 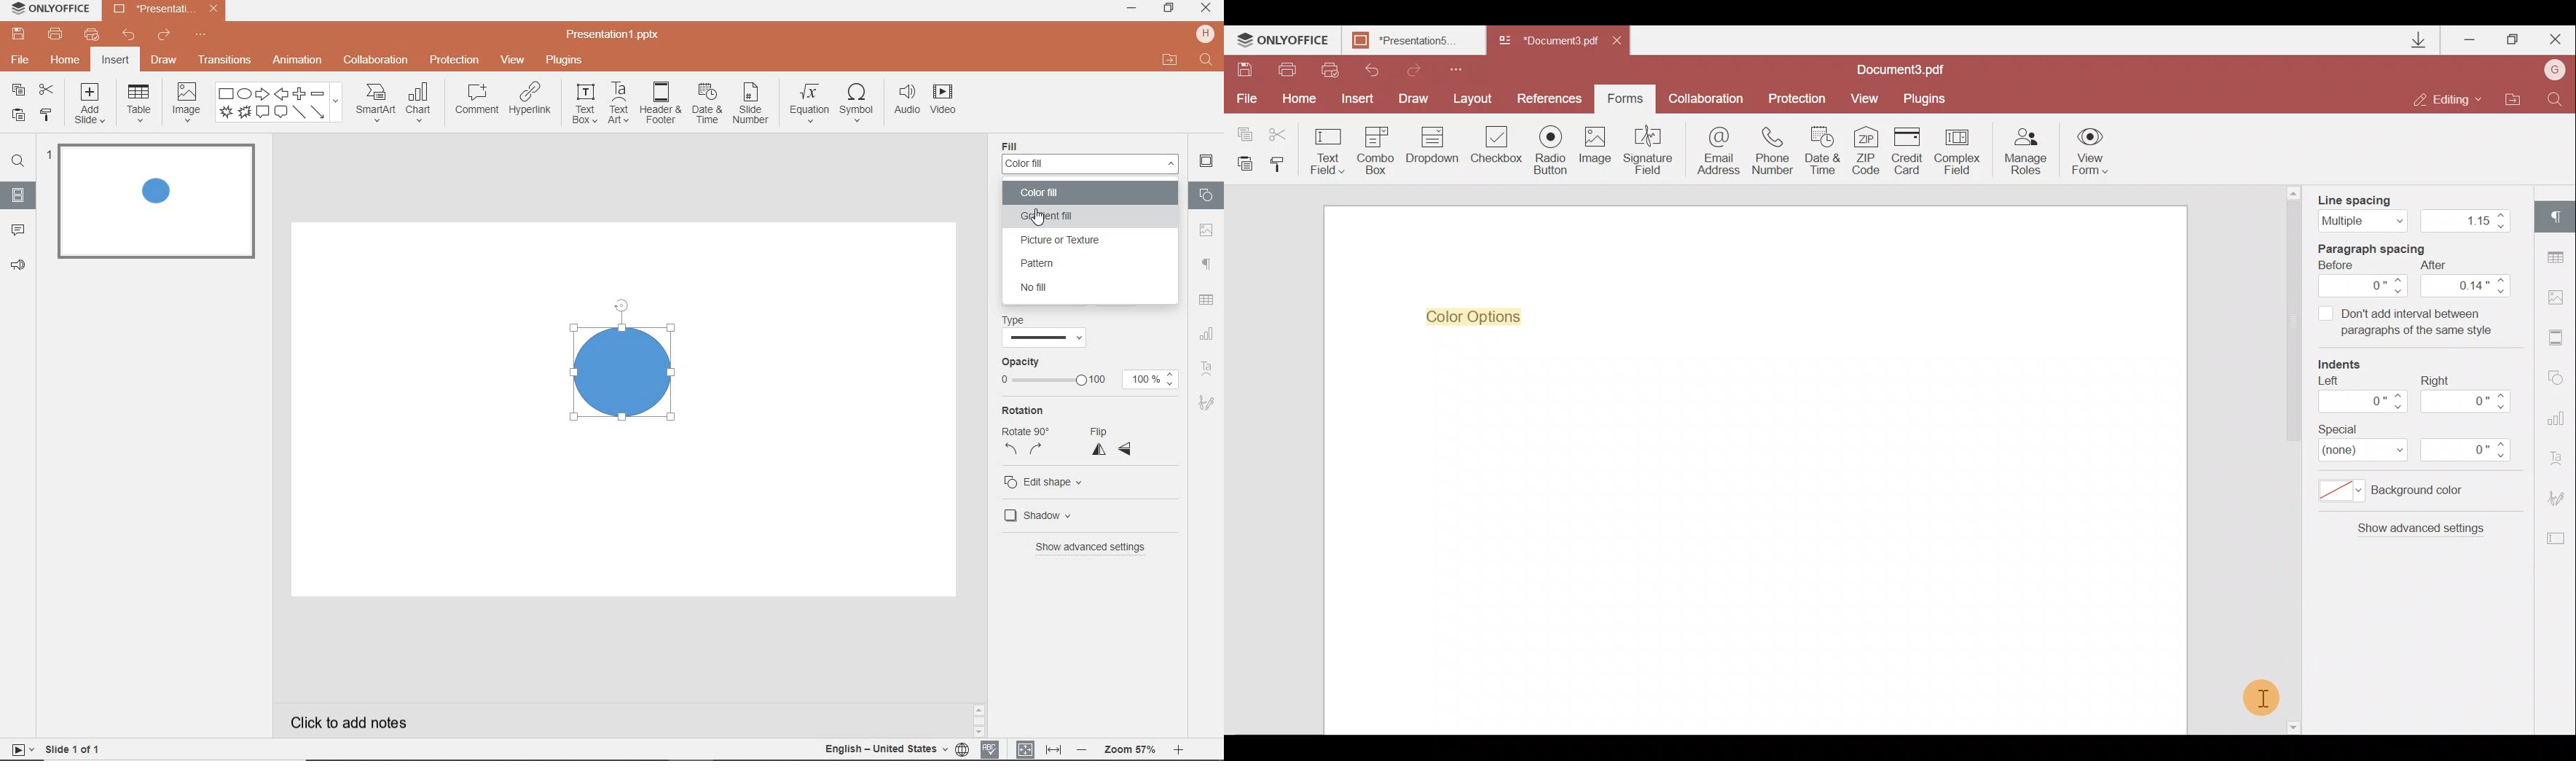 I want to click on undo, so click(x=130, y=36).